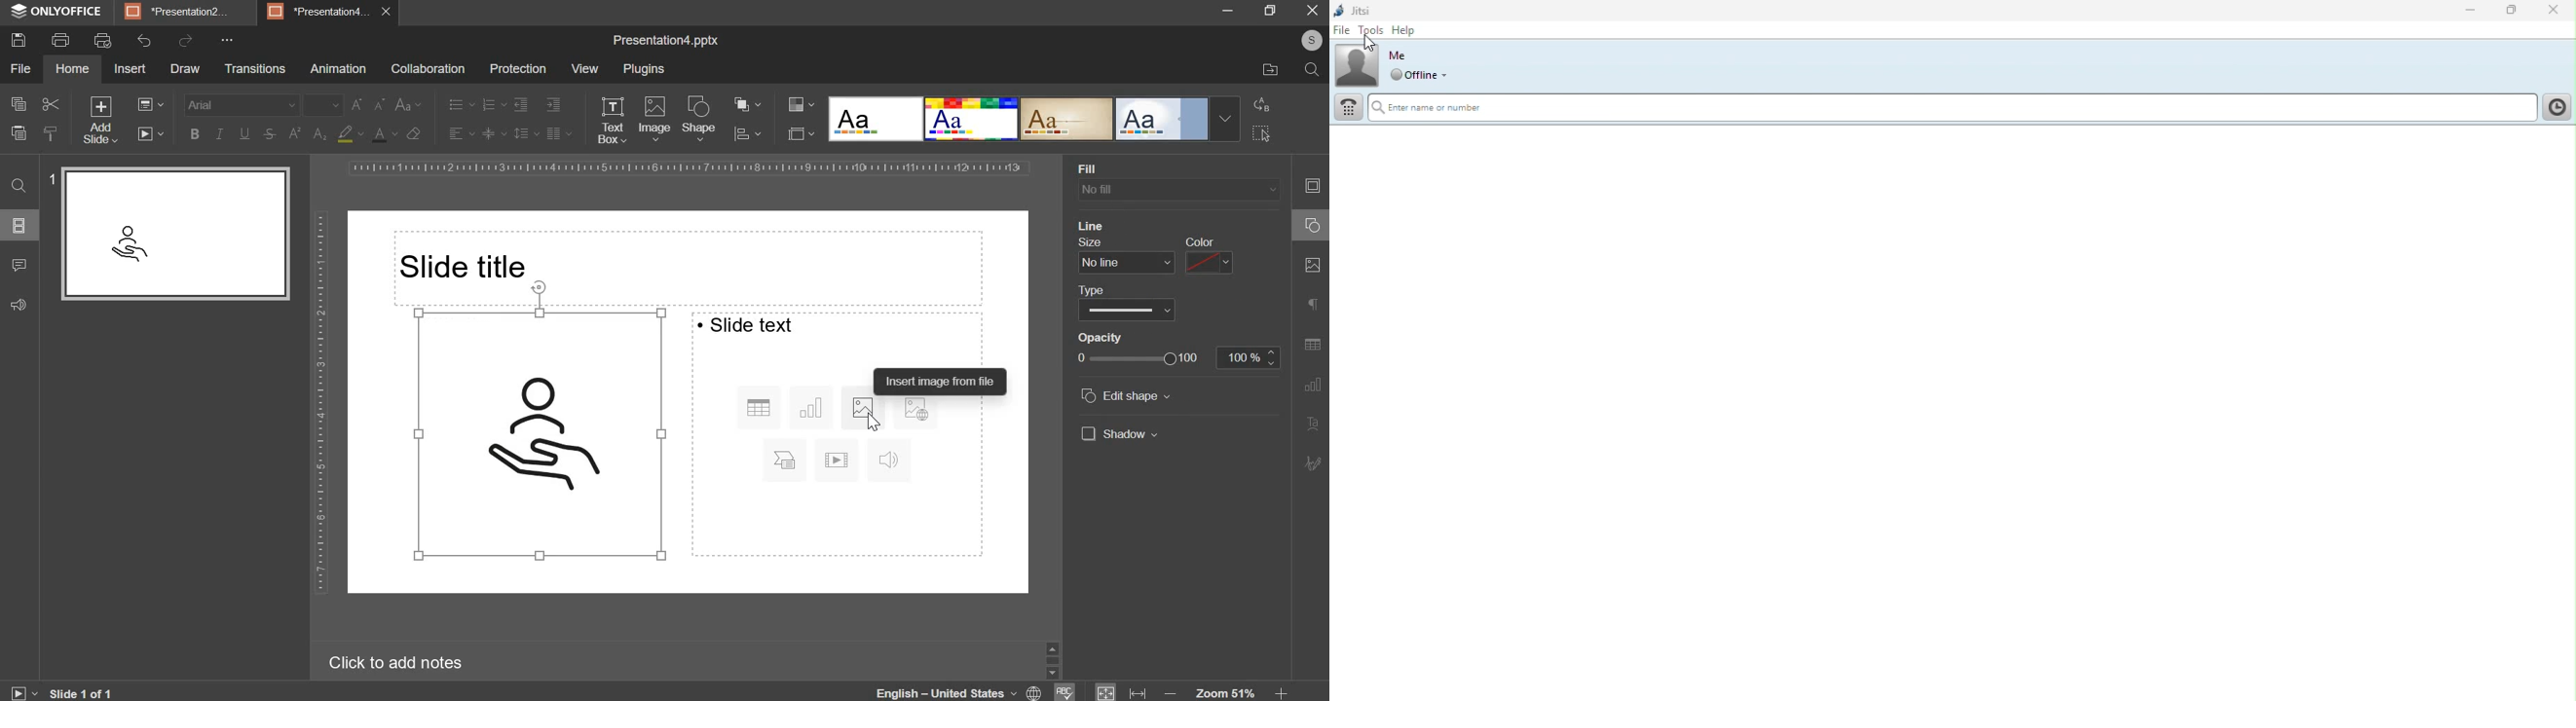 This screenshot has width=2576, height=728. What do you see at coordinates (1126, 263) in the screenshot?
I see `line size` at bounding box center [1126, 263].